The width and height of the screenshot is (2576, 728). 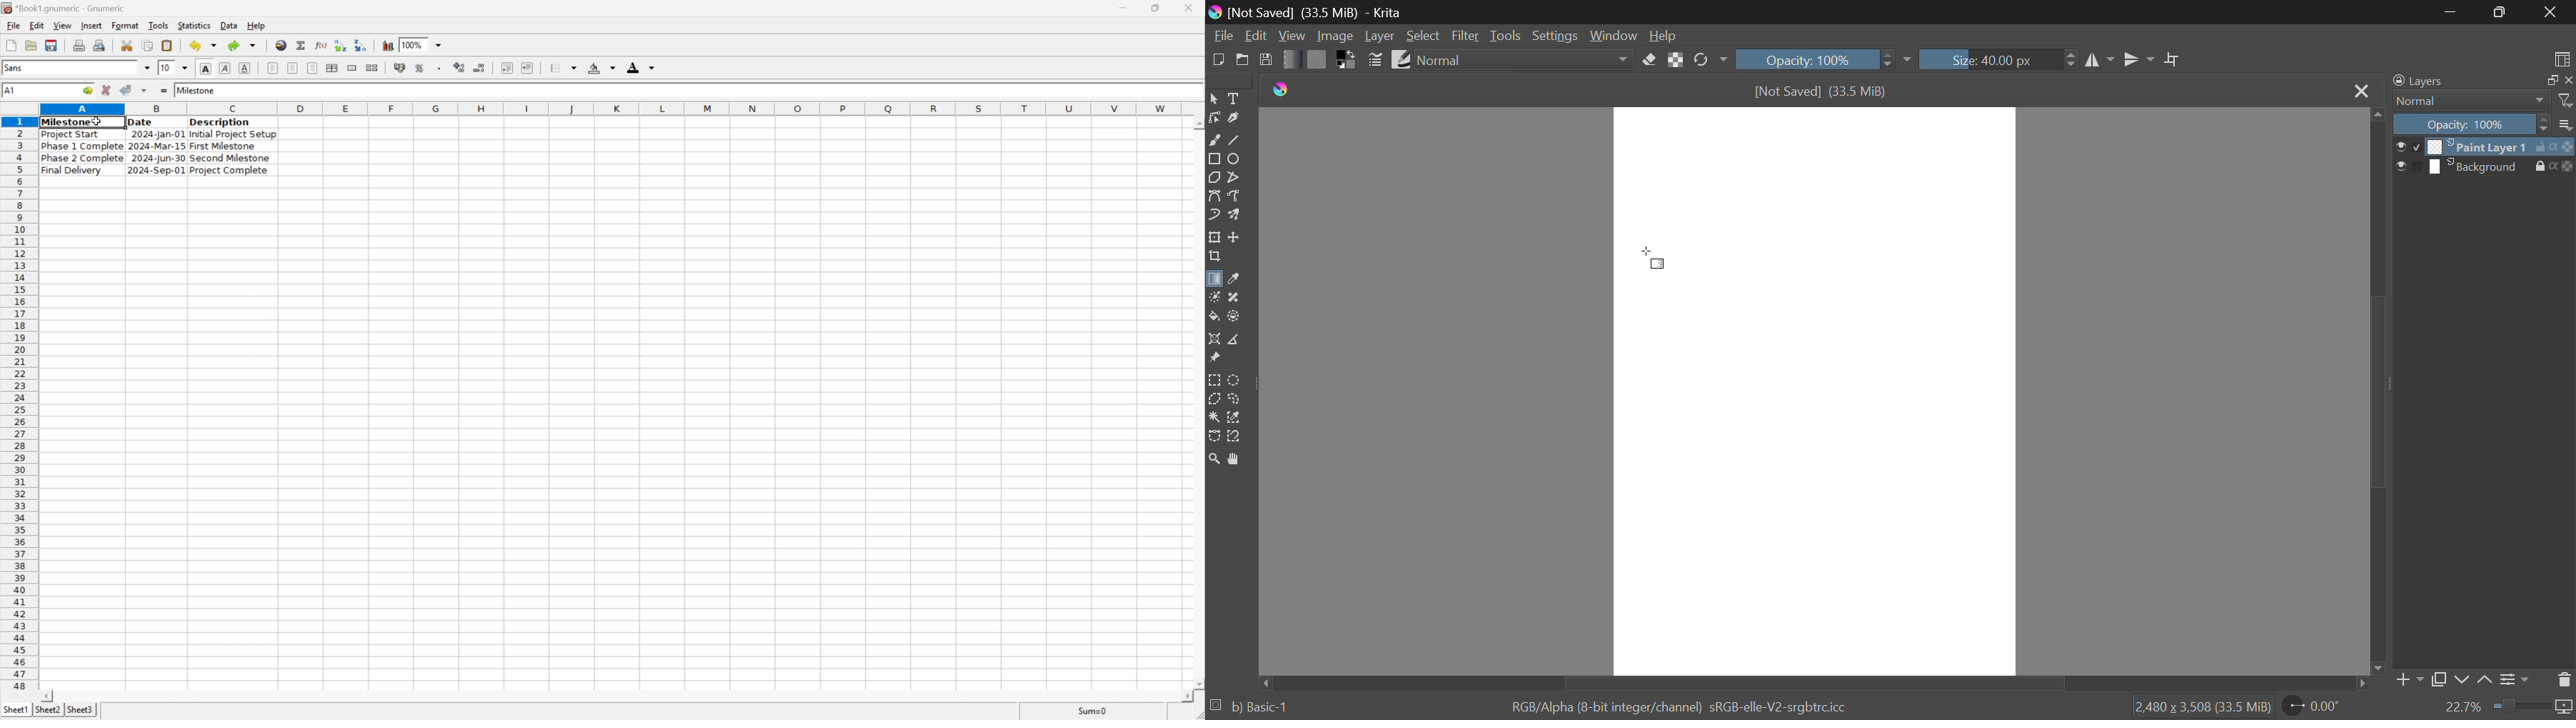 What do you see at coordinates (51, 46) in the screenshot?
I see `save current workbook` at bounding box center [51, 46].